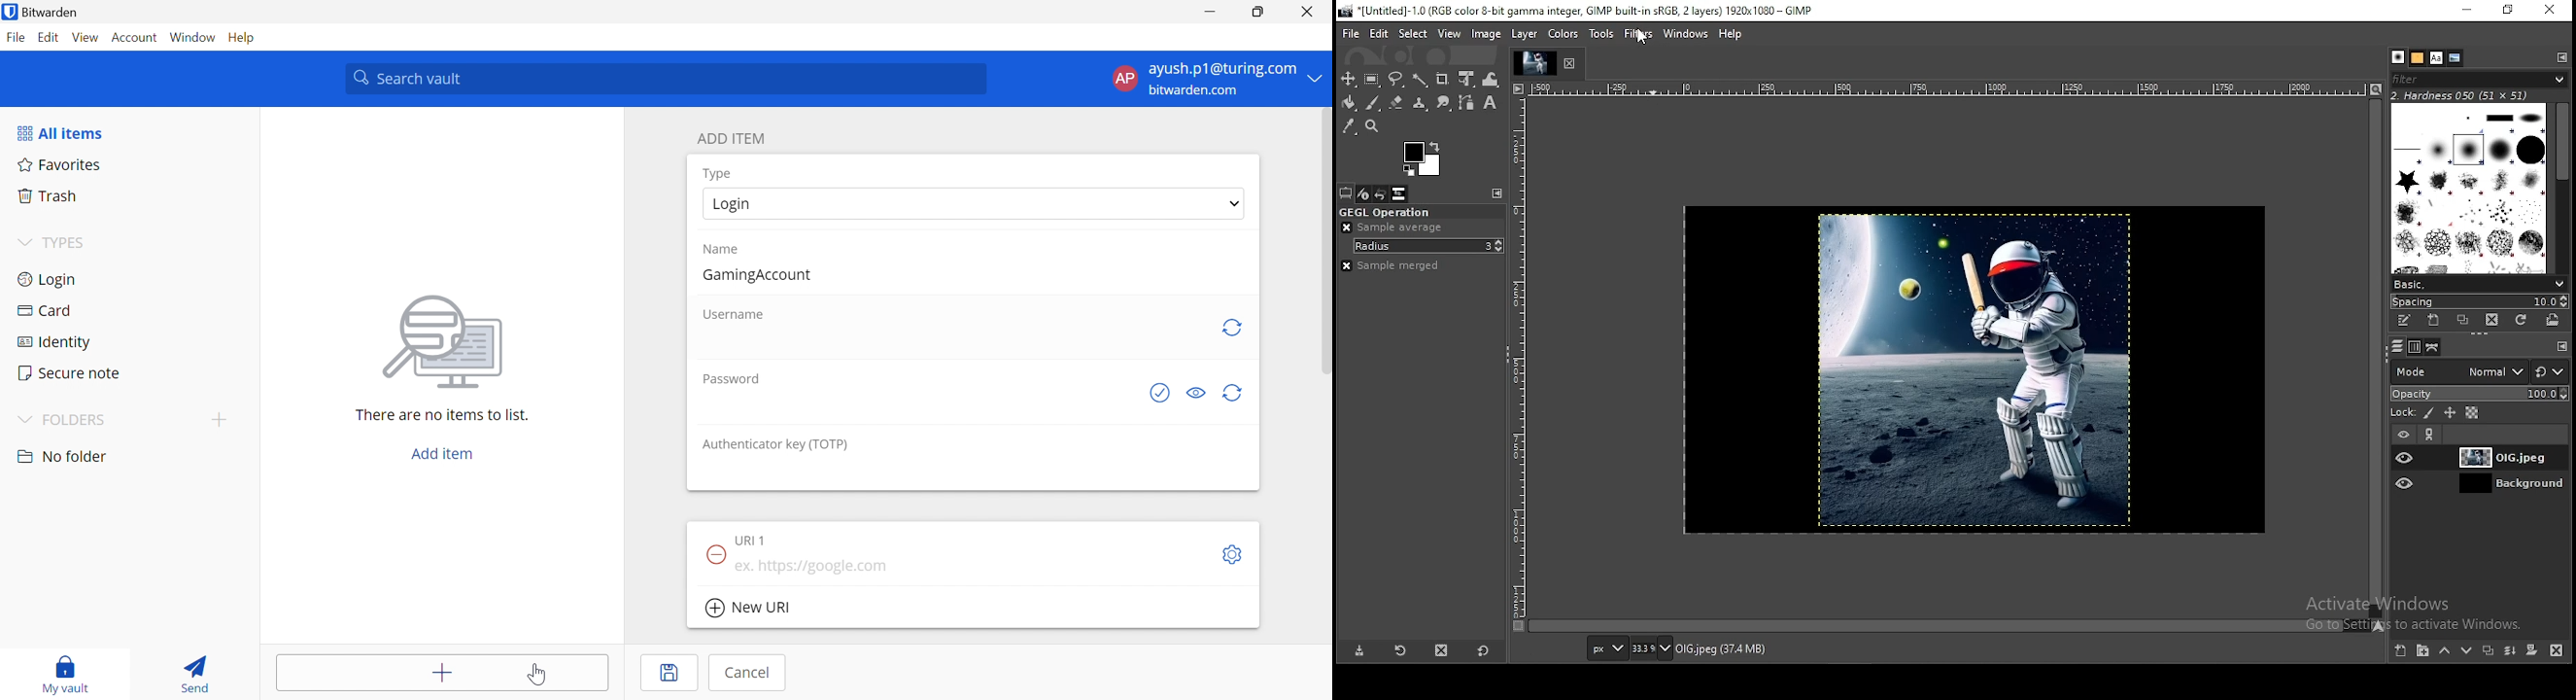 This screenshot has height=700, width=2576. I want to click on Cancel, so click(745, 674).